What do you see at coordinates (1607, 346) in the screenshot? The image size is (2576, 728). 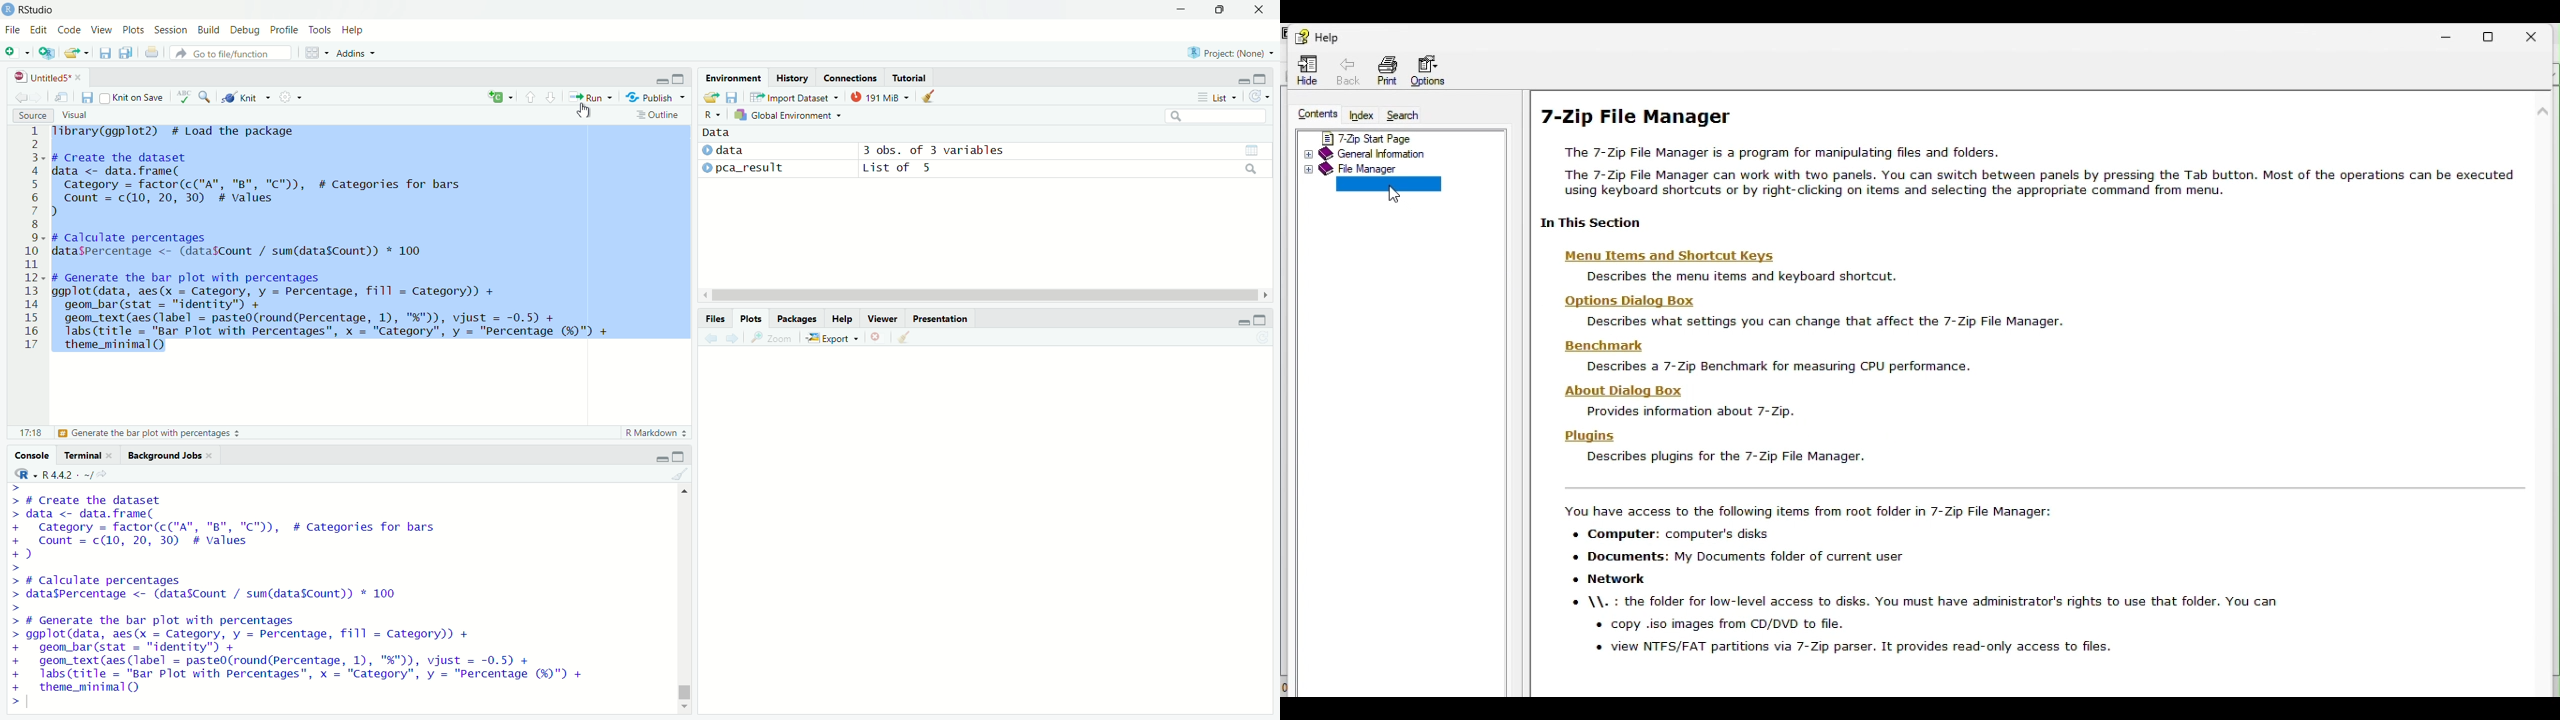 I see `benchmark` at bounding box center [1607, 346].